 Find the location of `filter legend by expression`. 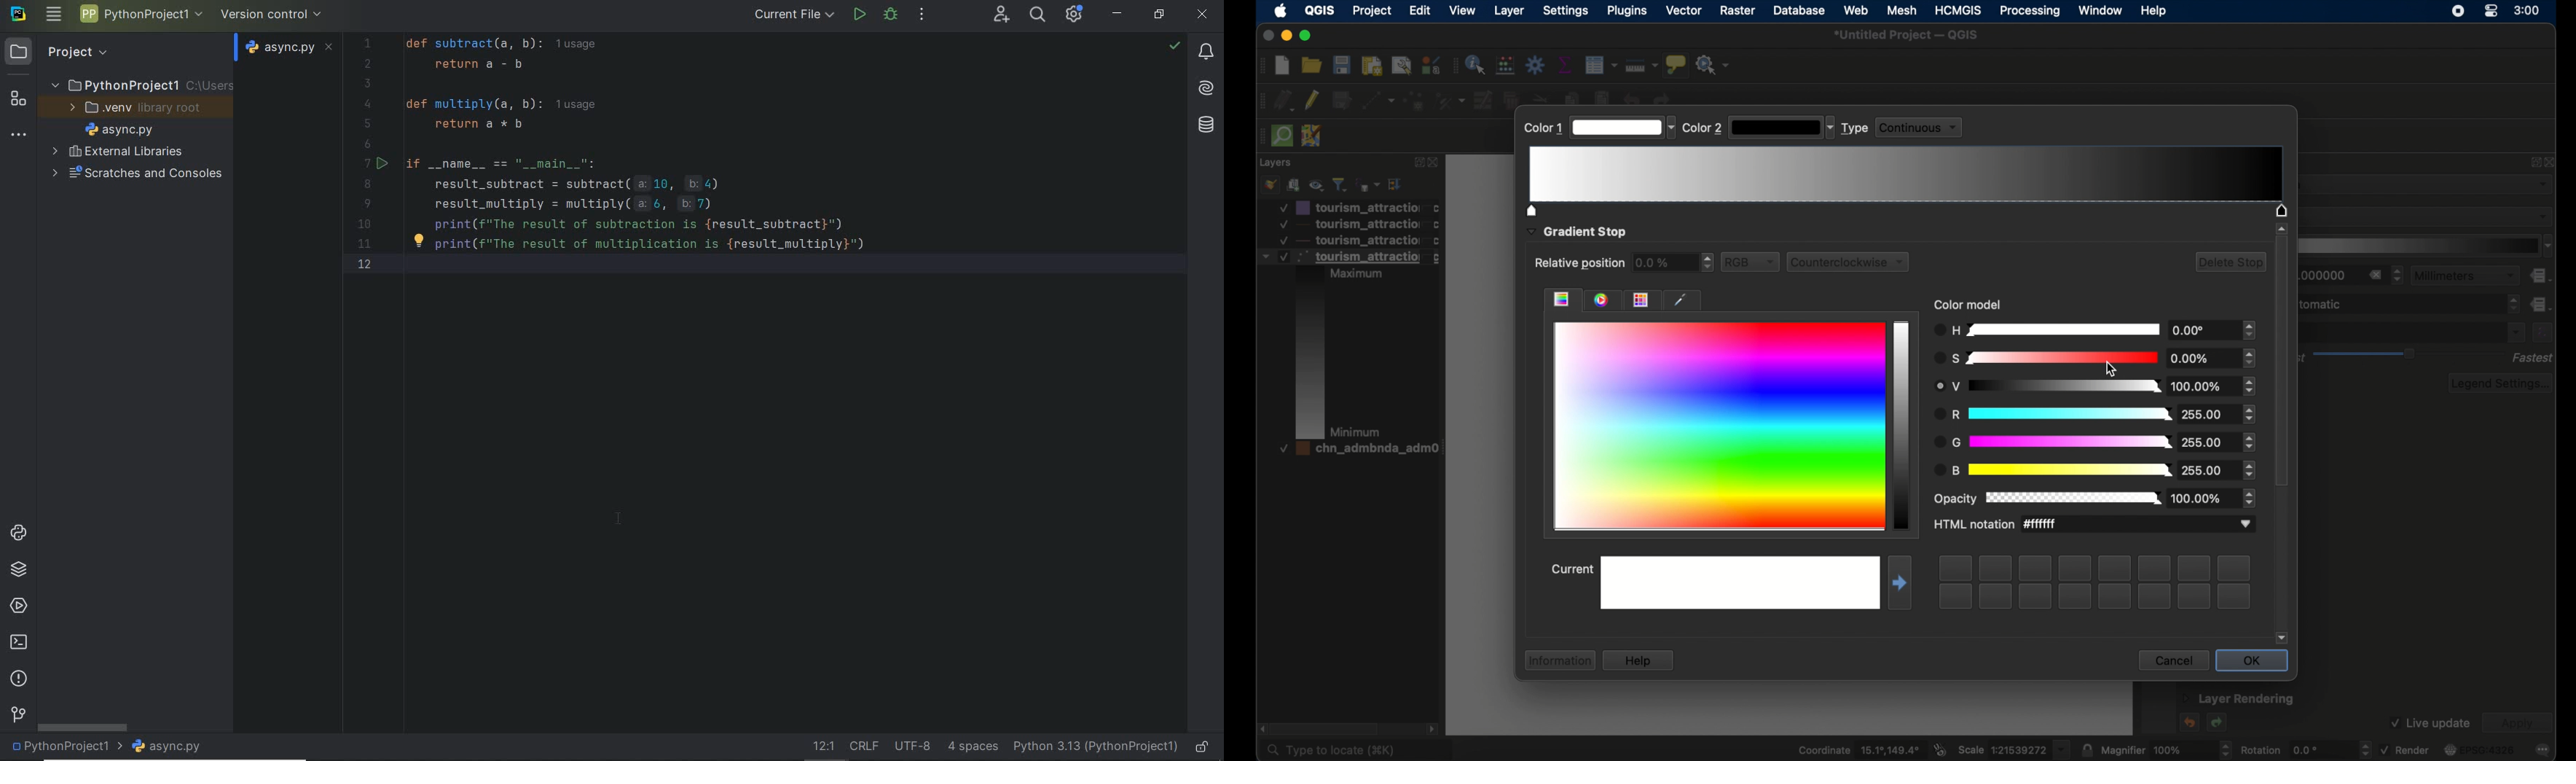

filter legend by expression is located at coordinates (1369, 185).